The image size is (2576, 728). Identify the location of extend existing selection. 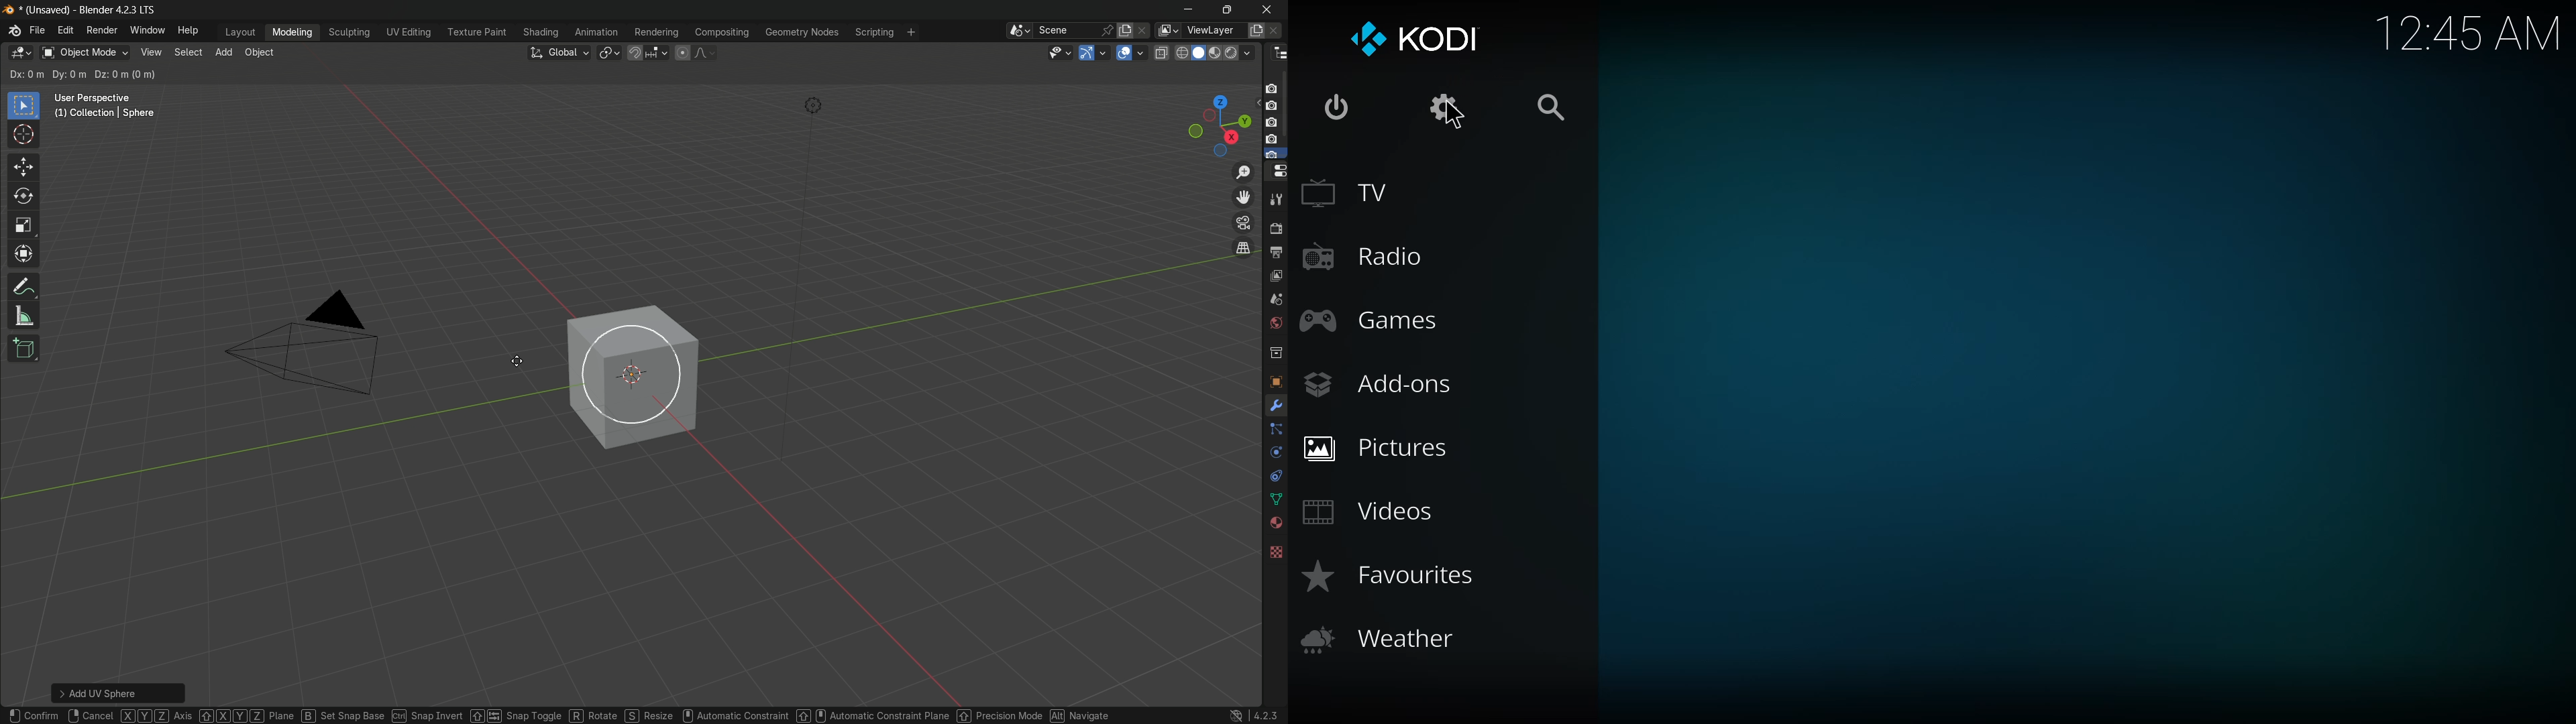
(33, 74).